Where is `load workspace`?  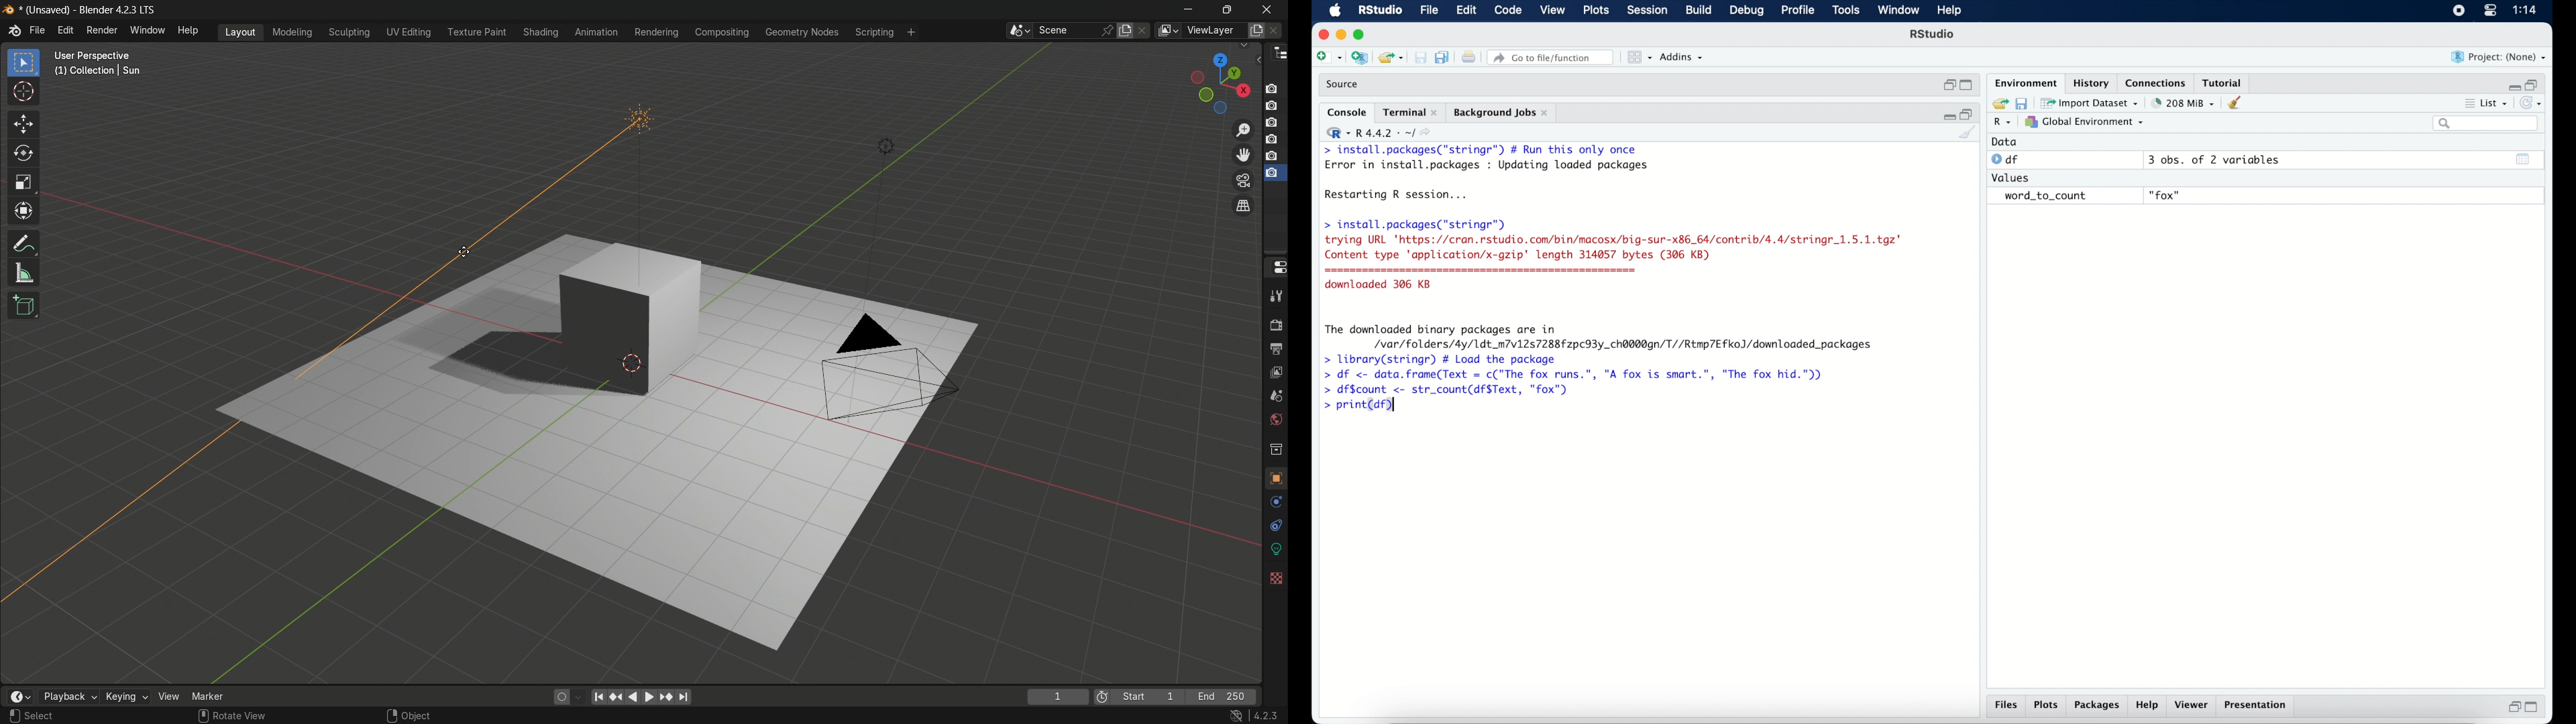 load workspace is located at coordinates (1998, 104).